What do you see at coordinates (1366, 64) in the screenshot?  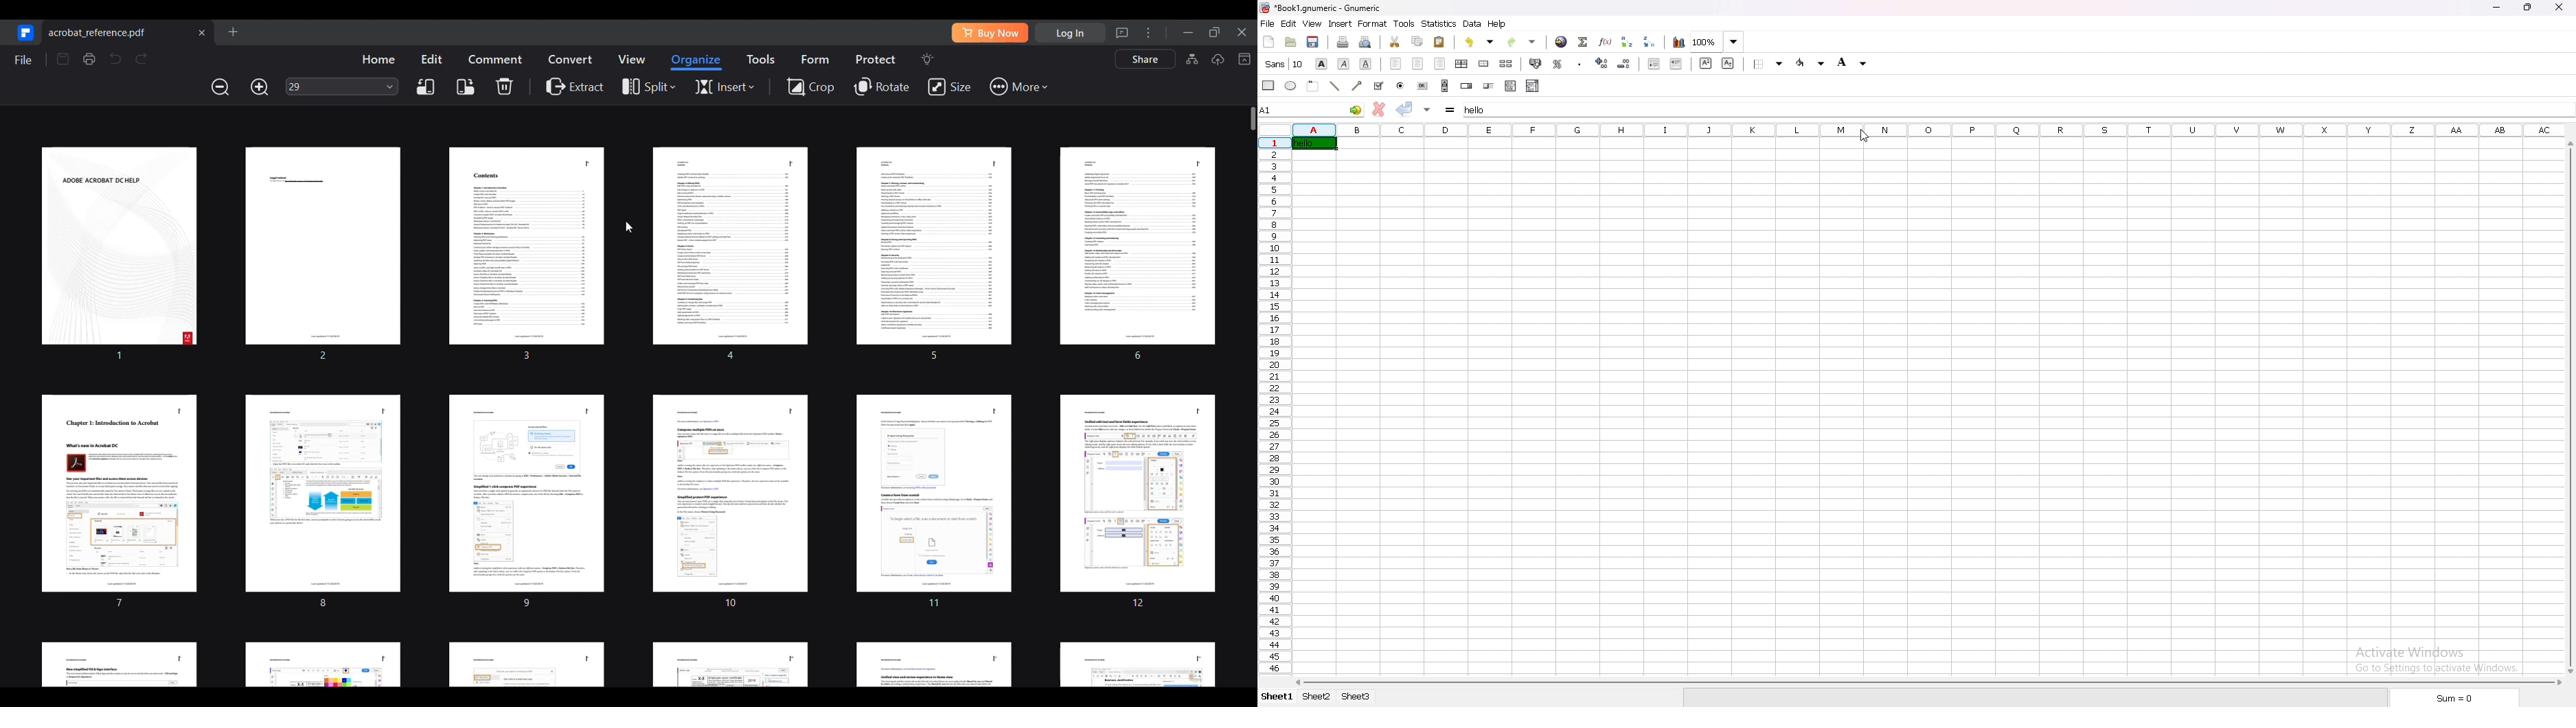 I see `underline` at bounding box center [1366, 64].